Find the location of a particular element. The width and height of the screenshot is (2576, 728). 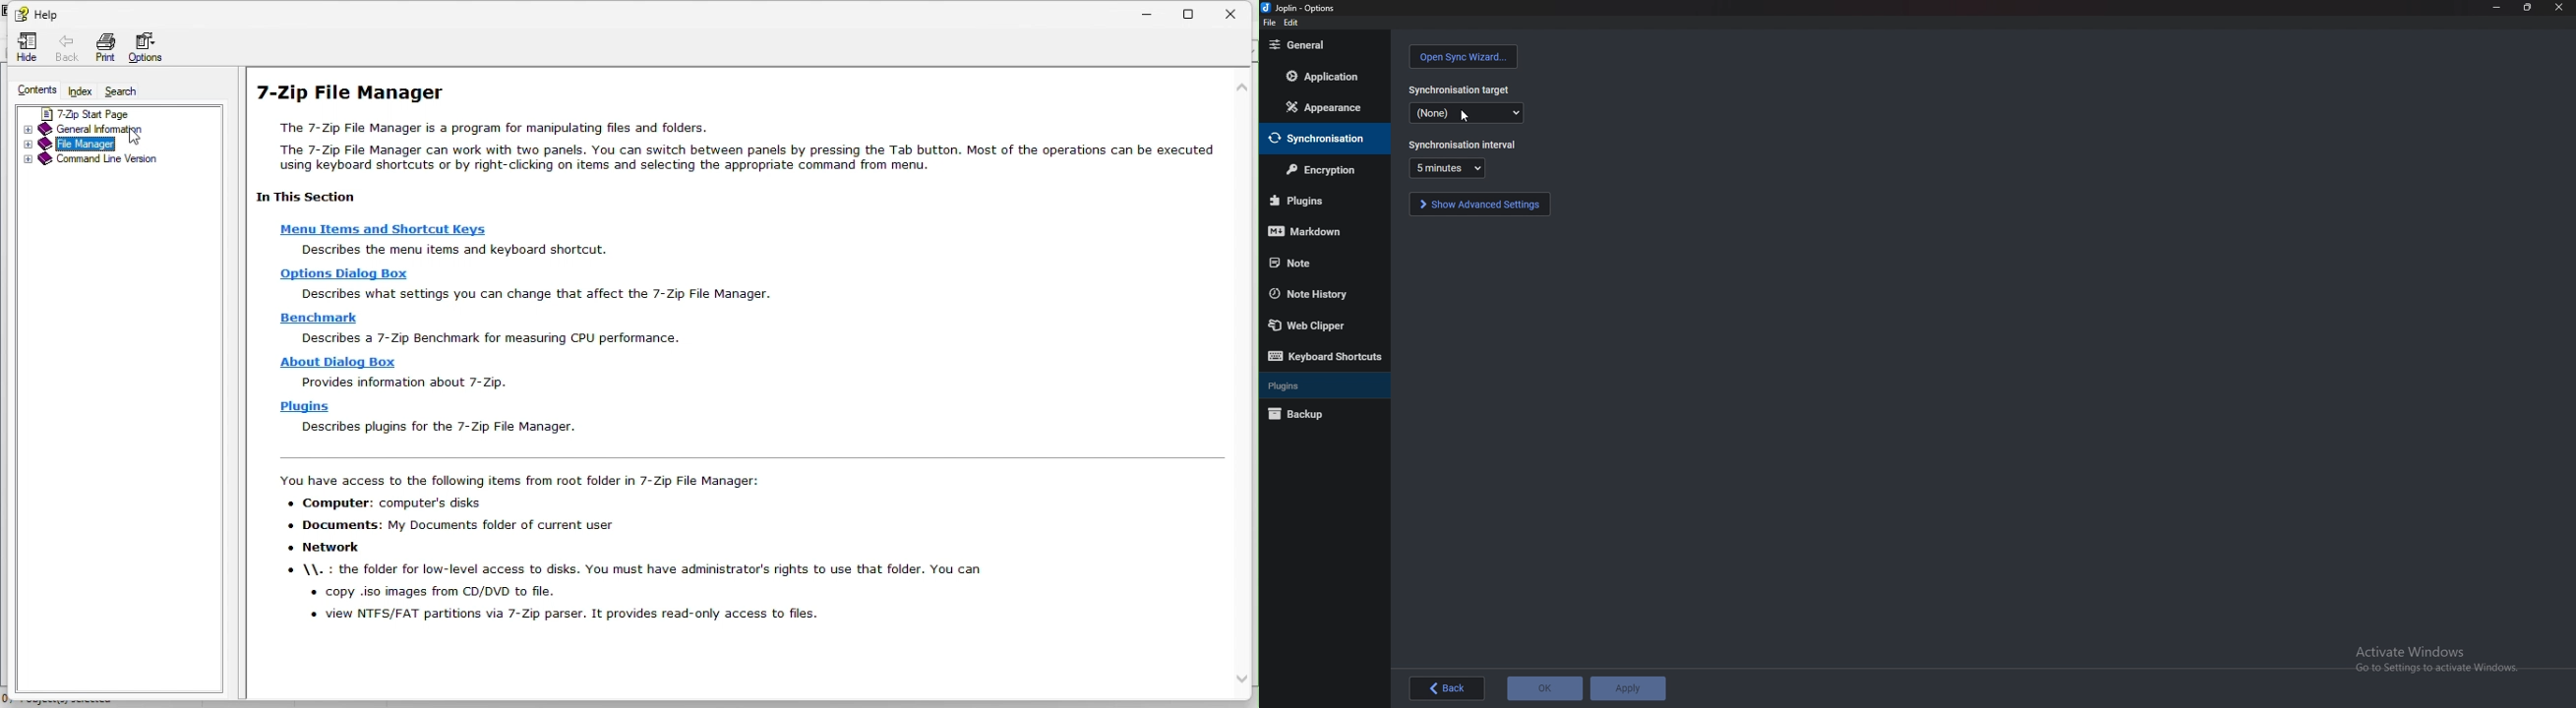

Edit is located at coordinates (1290, 23).